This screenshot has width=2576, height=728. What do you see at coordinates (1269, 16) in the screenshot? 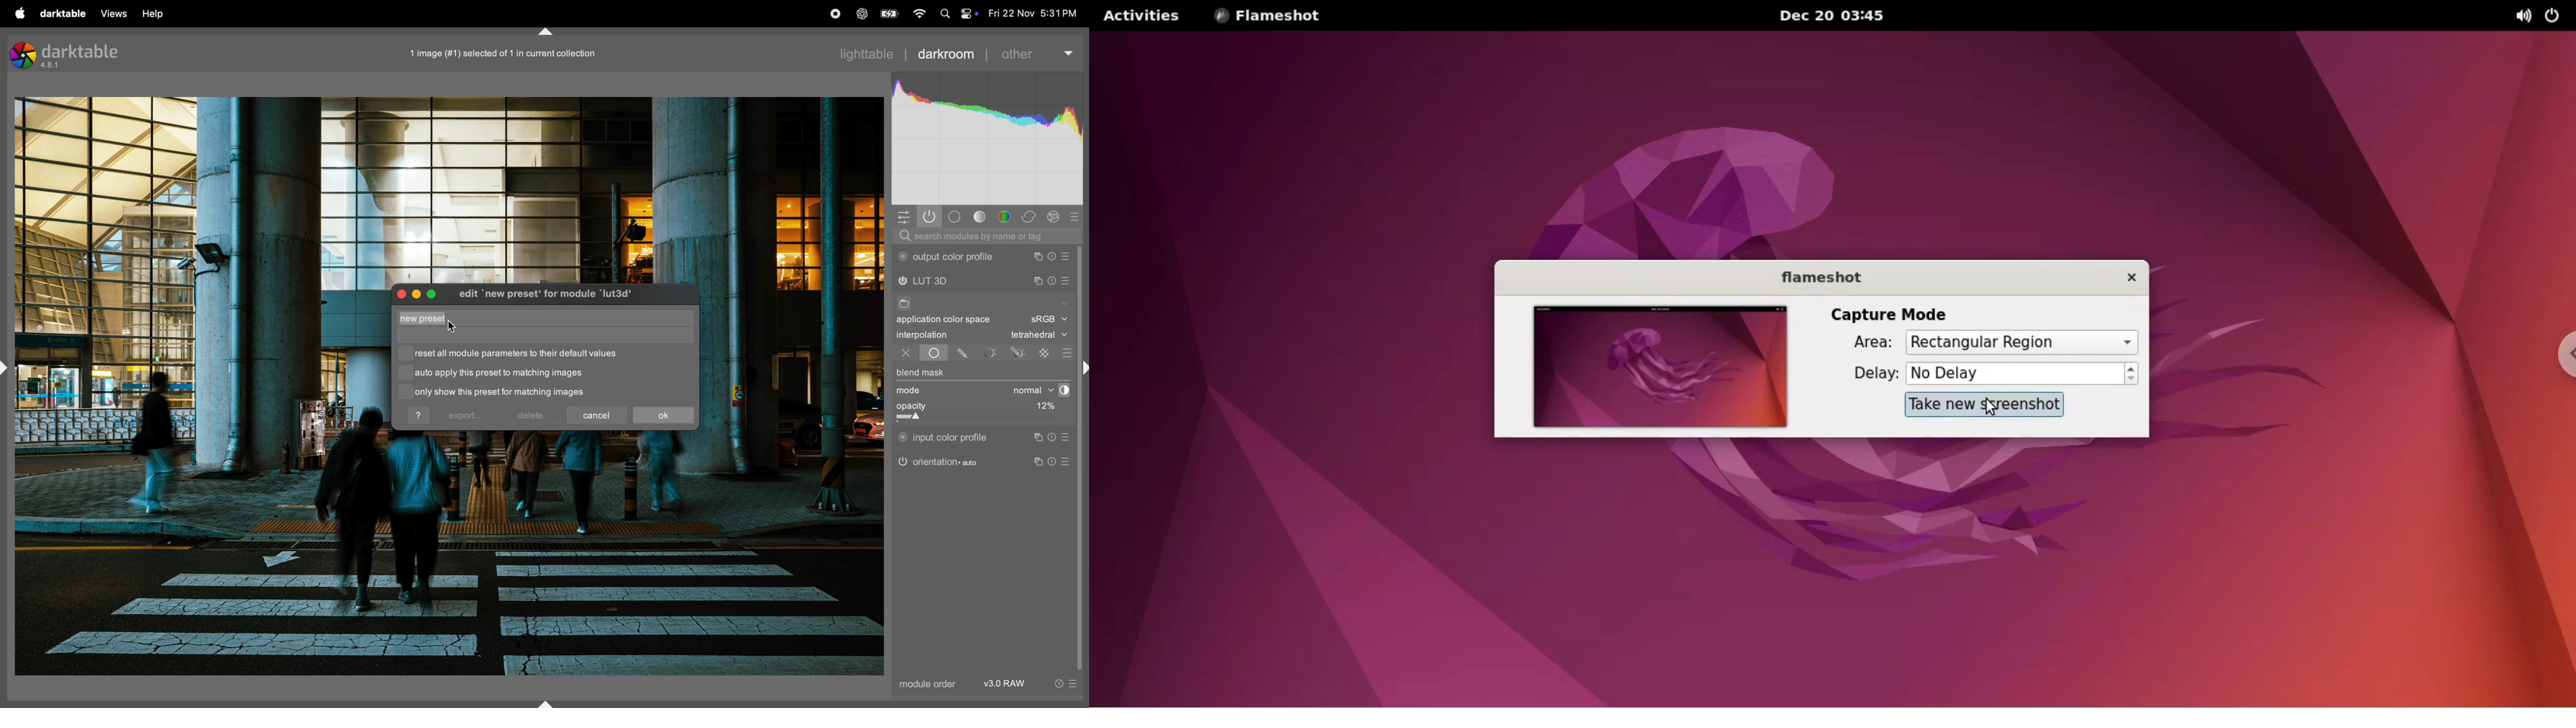
I see `flameshot options` at bounding box center [1269, 16].